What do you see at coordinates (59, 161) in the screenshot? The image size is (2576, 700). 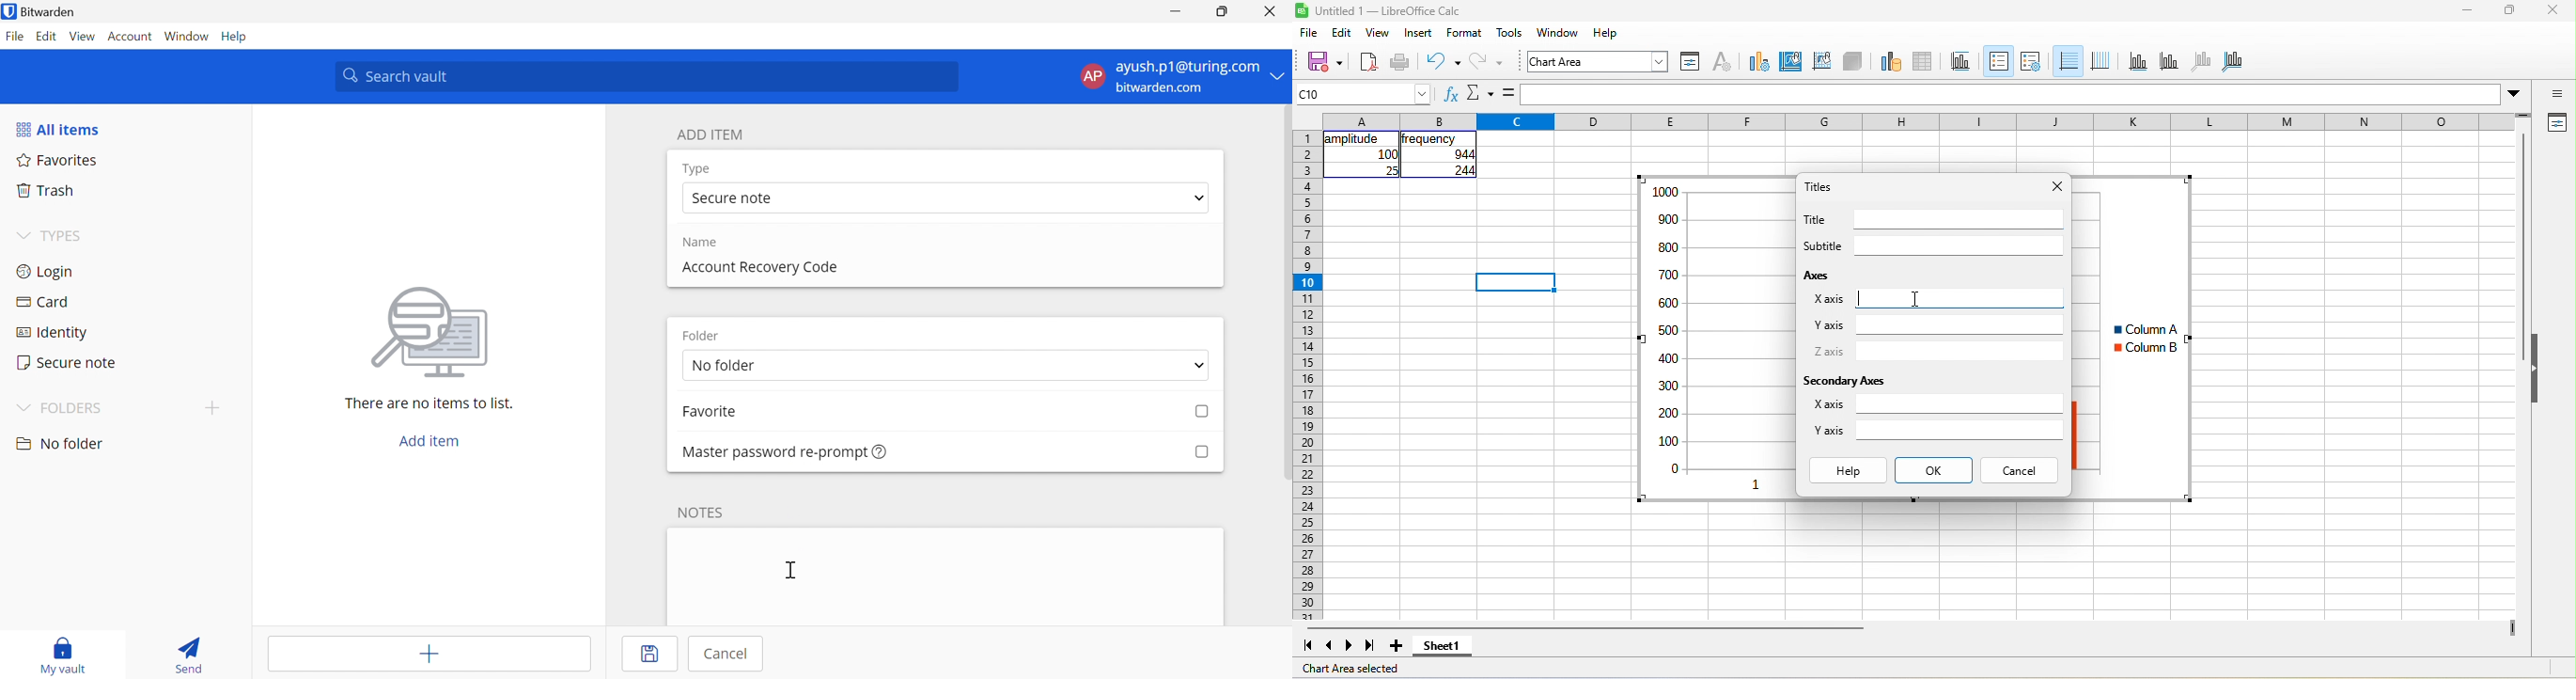 I see `Favourites` at bounding box center [59, 161].